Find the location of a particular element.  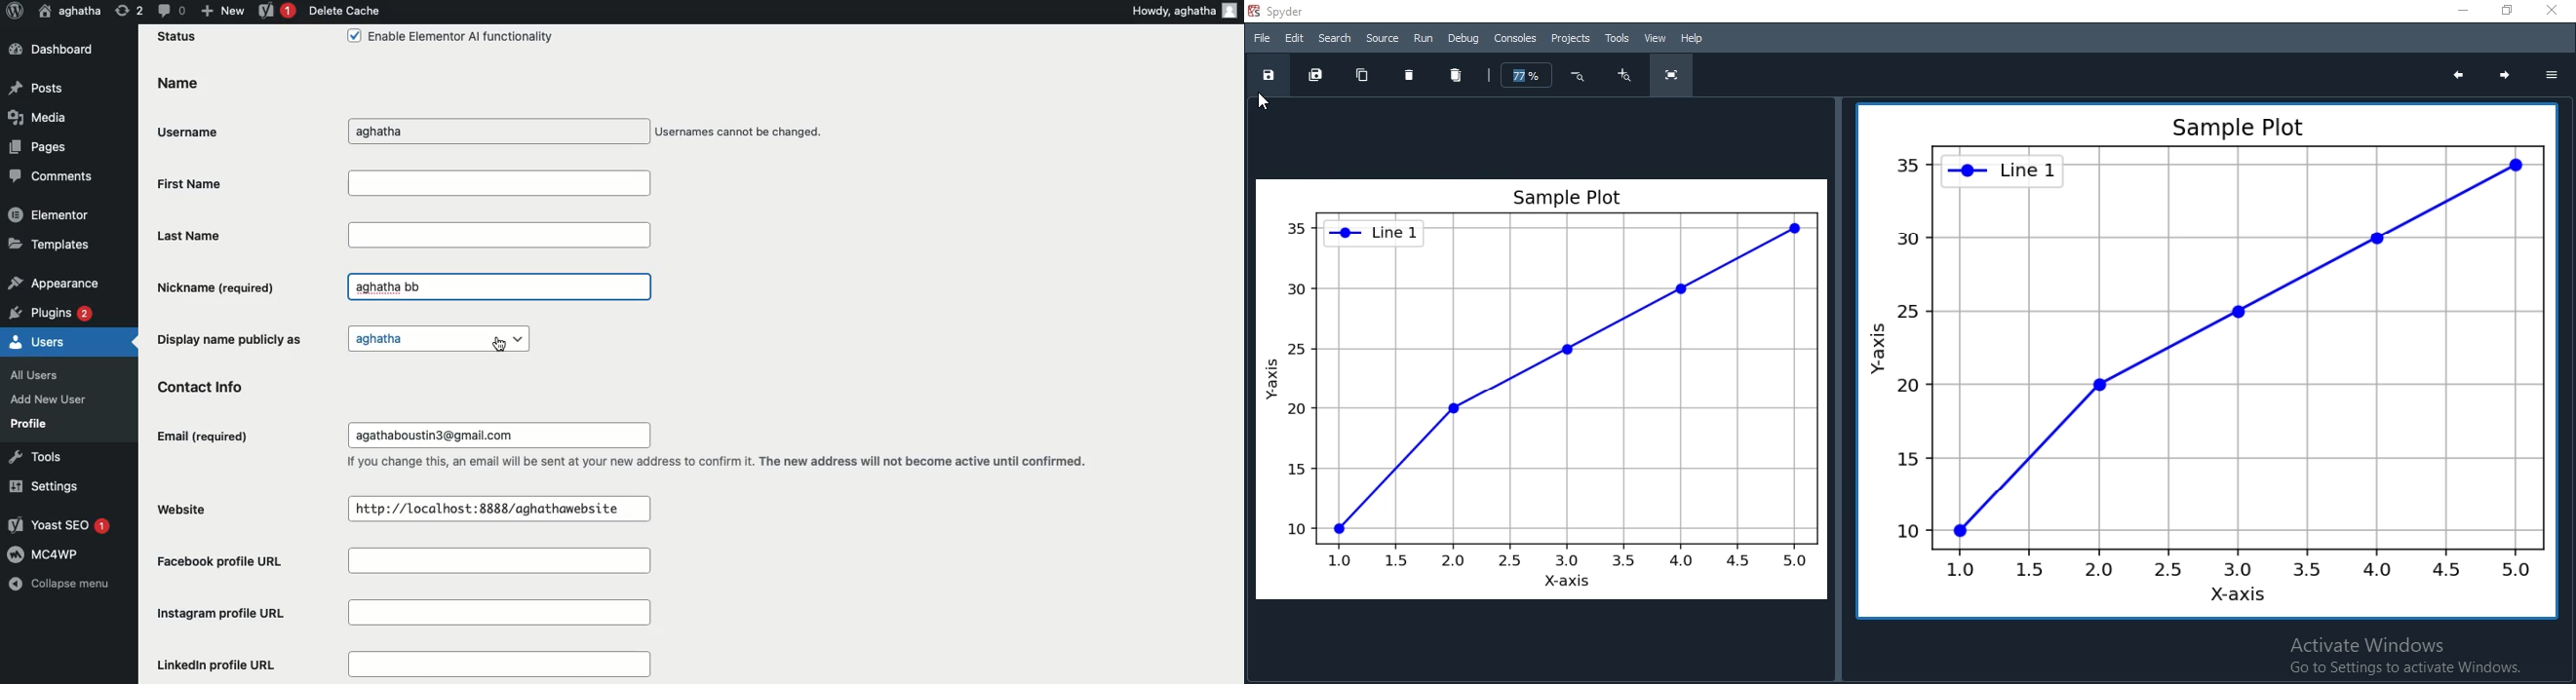

Website is located at coordinates (190, 508).